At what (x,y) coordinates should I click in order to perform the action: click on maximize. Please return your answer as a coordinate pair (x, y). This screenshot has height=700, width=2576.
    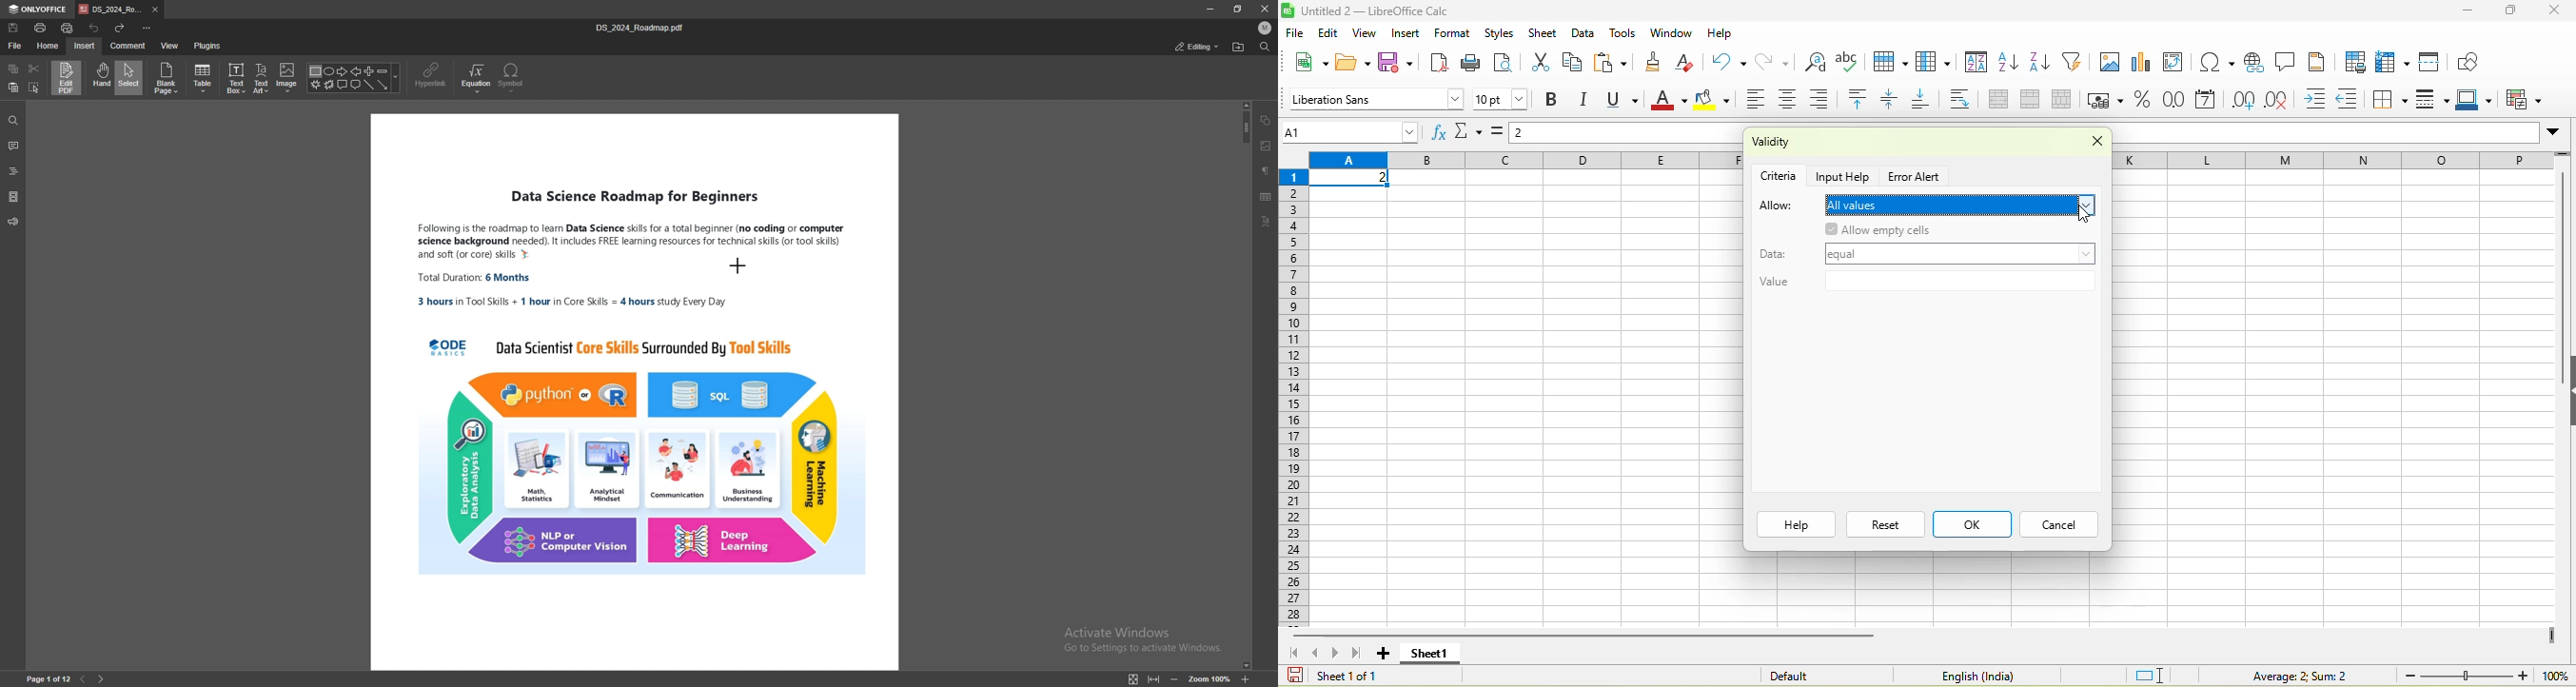
    Looking at the image, I should click on (2513, 11).